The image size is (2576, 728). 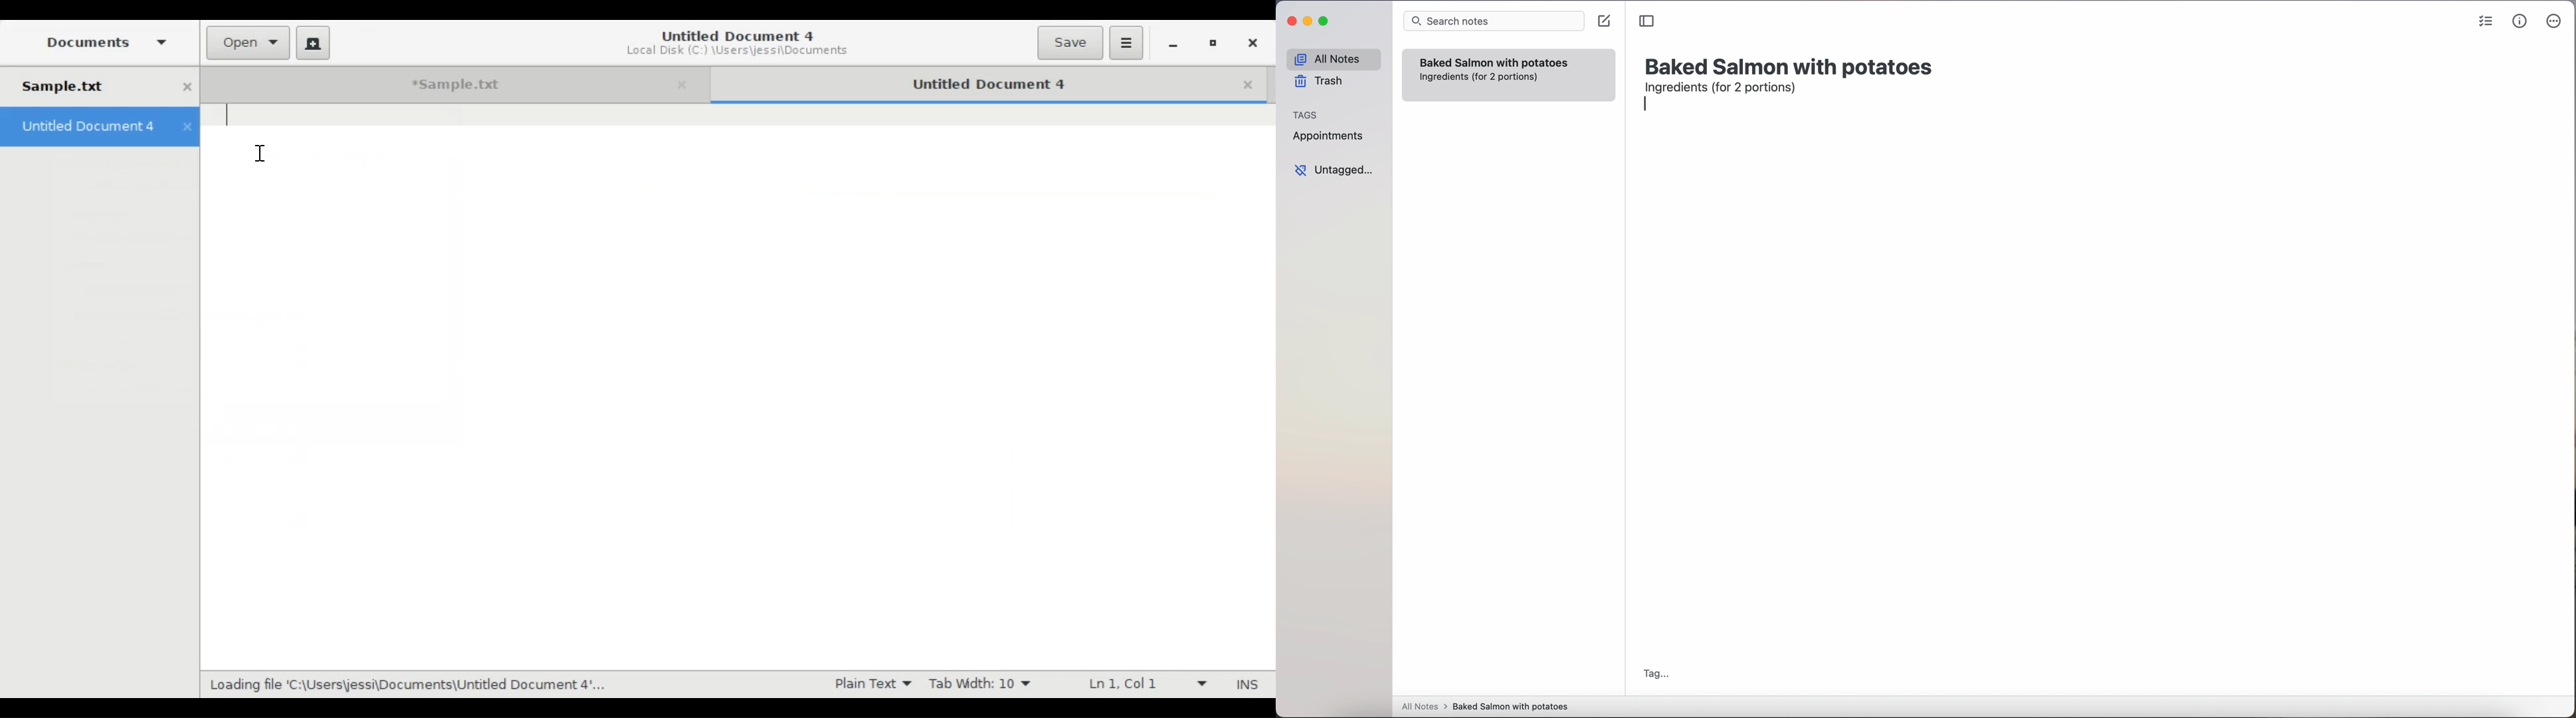 I want to click on Restore, so click(x=1214, y=43).